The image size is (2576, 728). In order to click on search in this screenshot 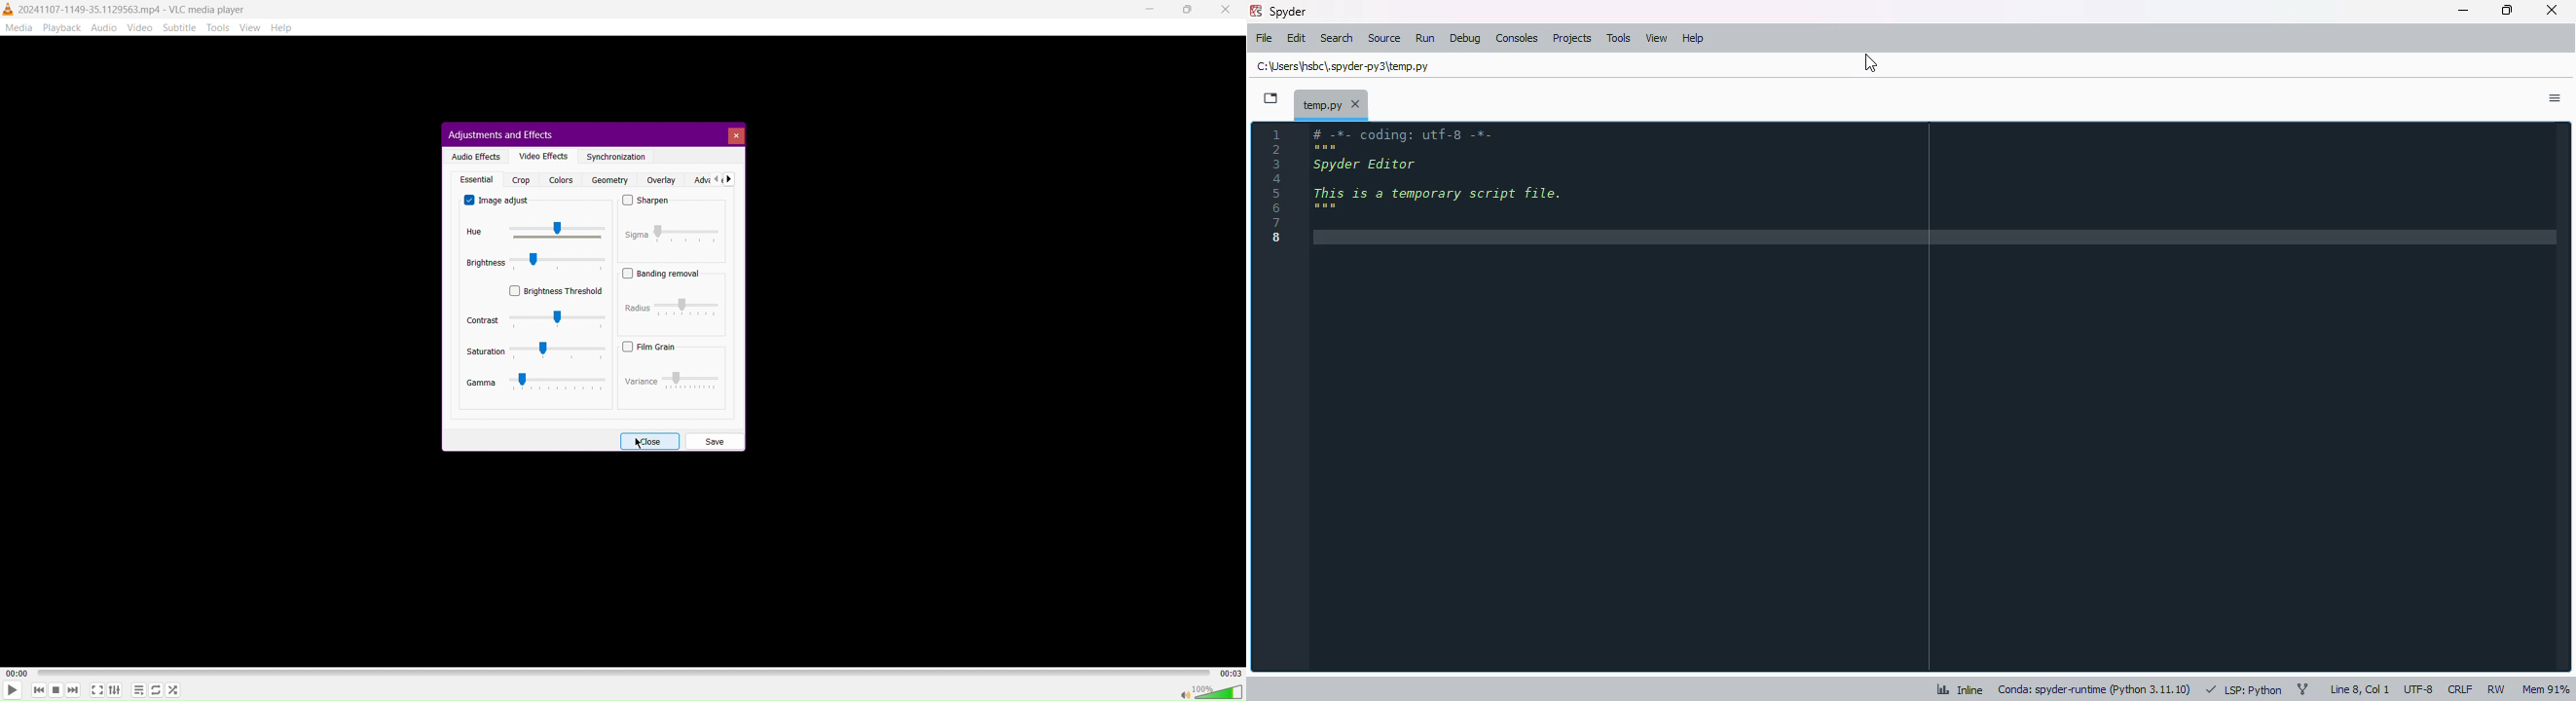, I will do `click(1338, 38)`.